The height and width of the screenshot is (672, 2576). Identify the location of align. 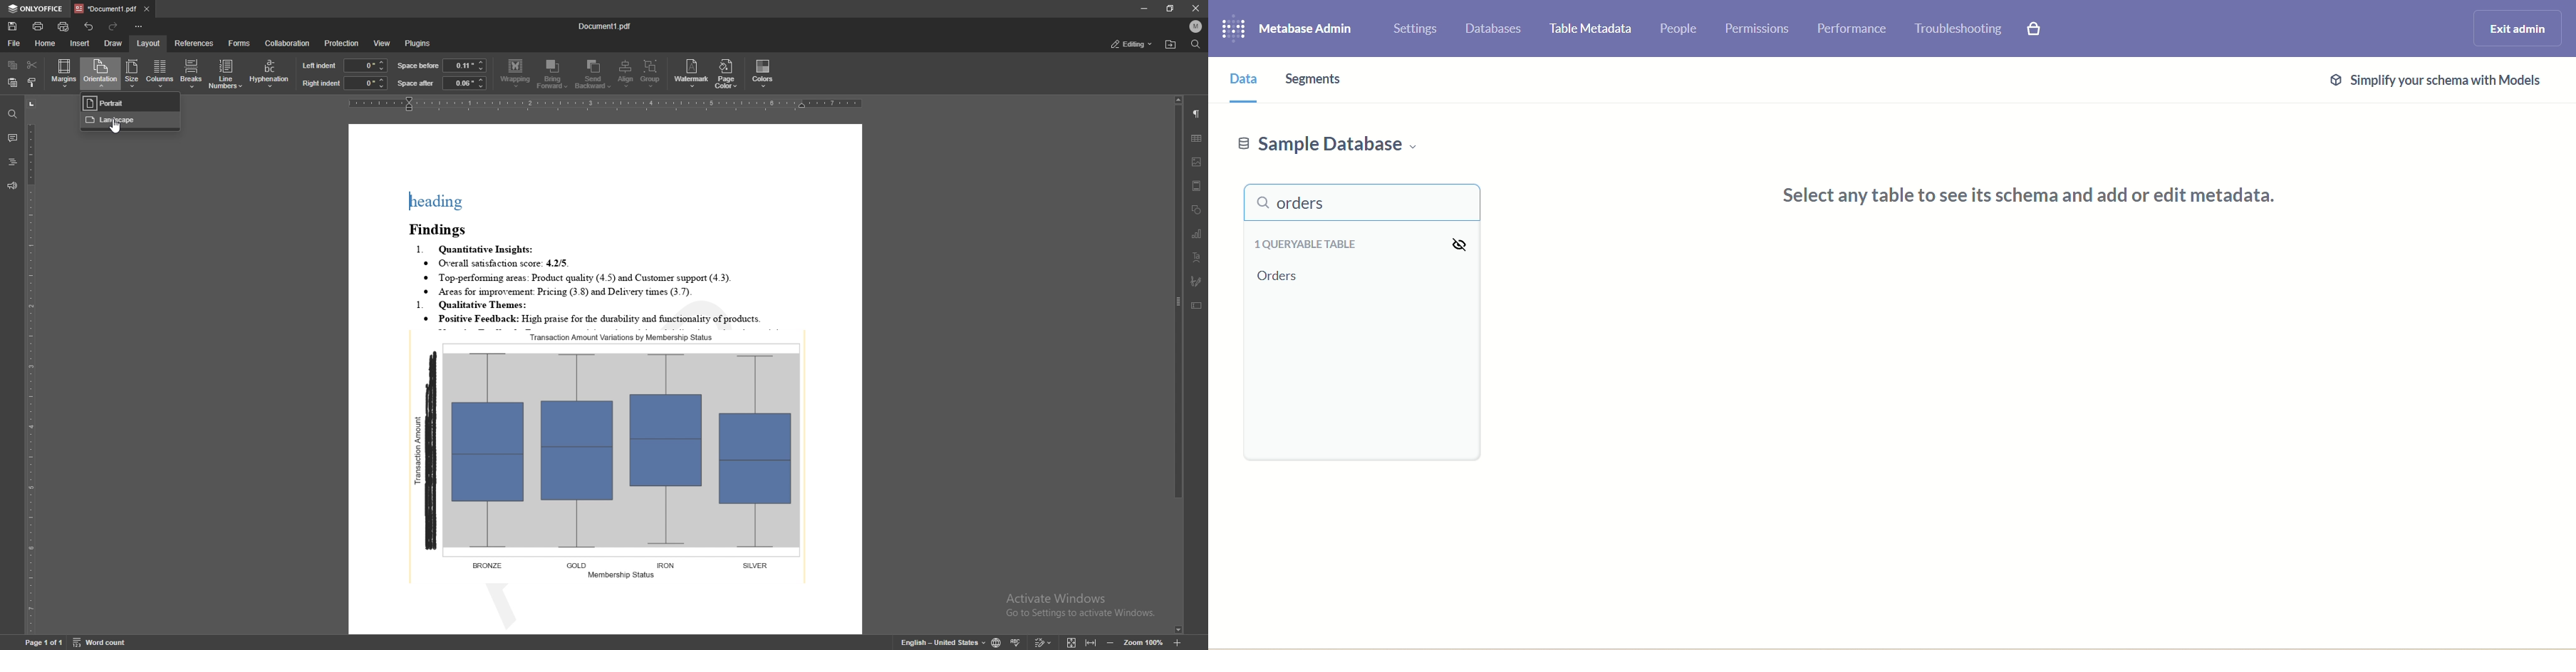
(626, 73).